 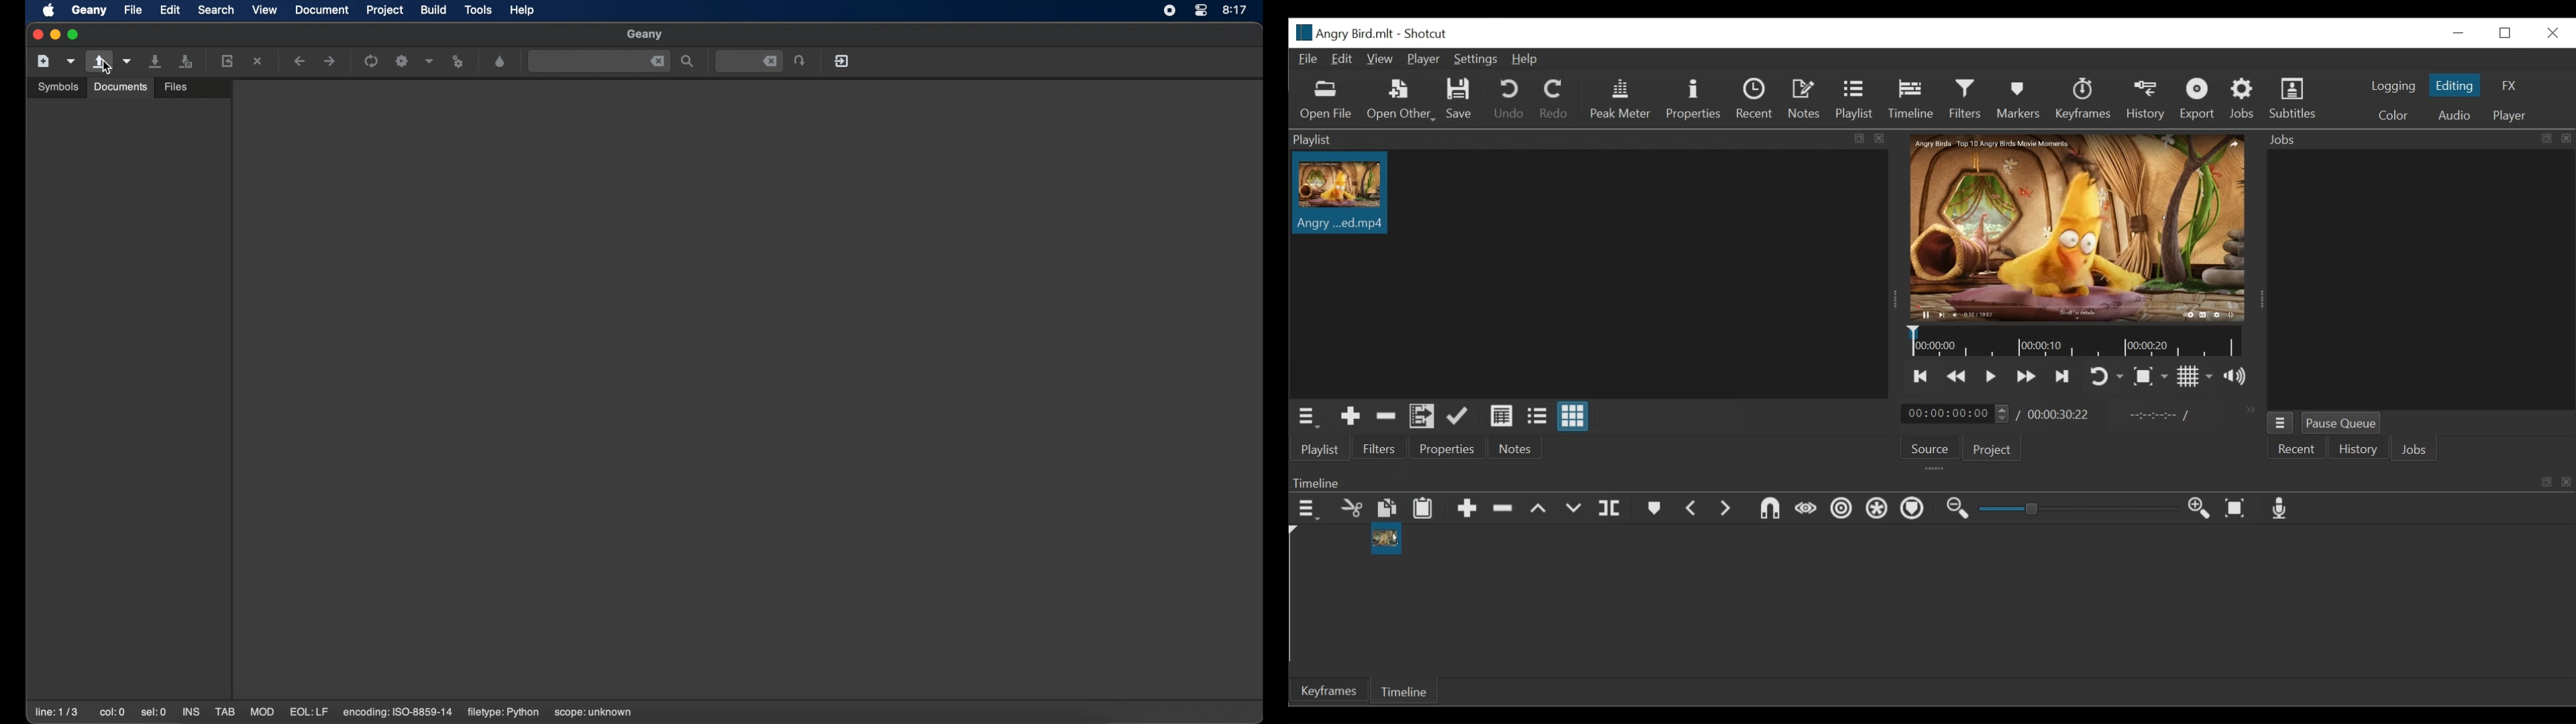 What do you see at coordinates (459, 62) in the screenshot?
I see `run or view current file` at bounding box center [459, 62].